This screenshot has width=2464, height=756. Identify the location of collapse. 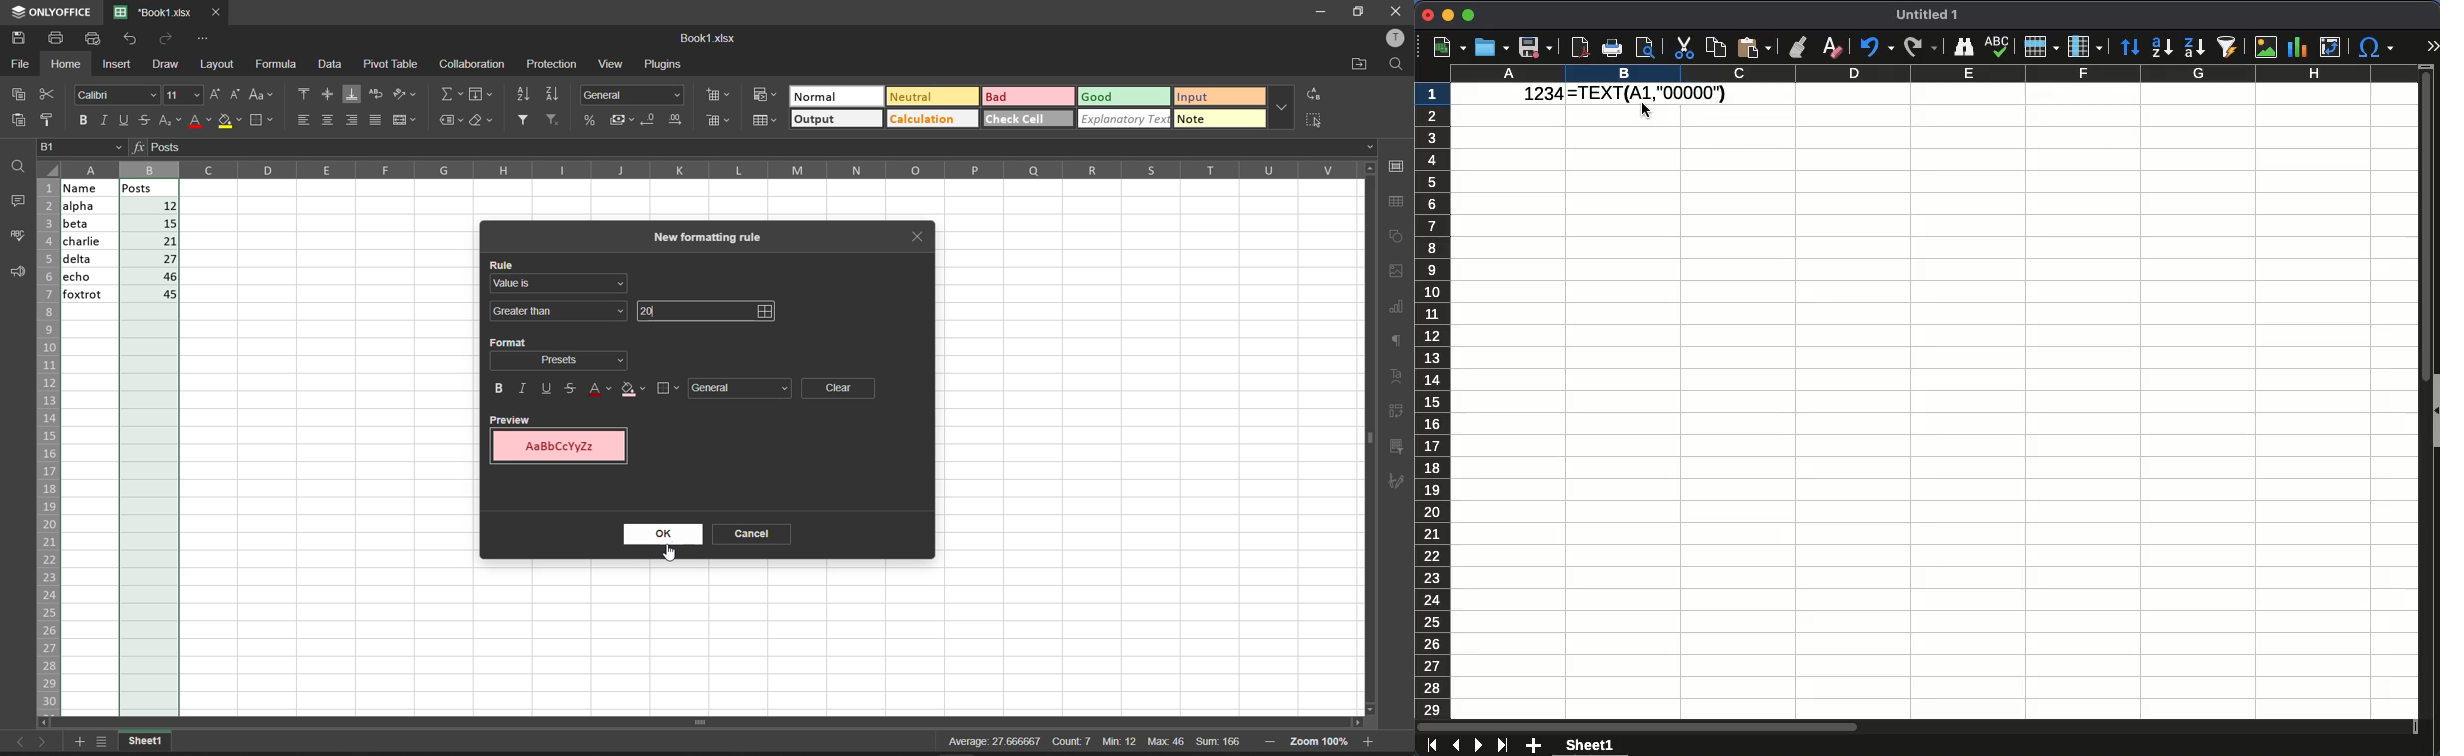
(2435, 412).